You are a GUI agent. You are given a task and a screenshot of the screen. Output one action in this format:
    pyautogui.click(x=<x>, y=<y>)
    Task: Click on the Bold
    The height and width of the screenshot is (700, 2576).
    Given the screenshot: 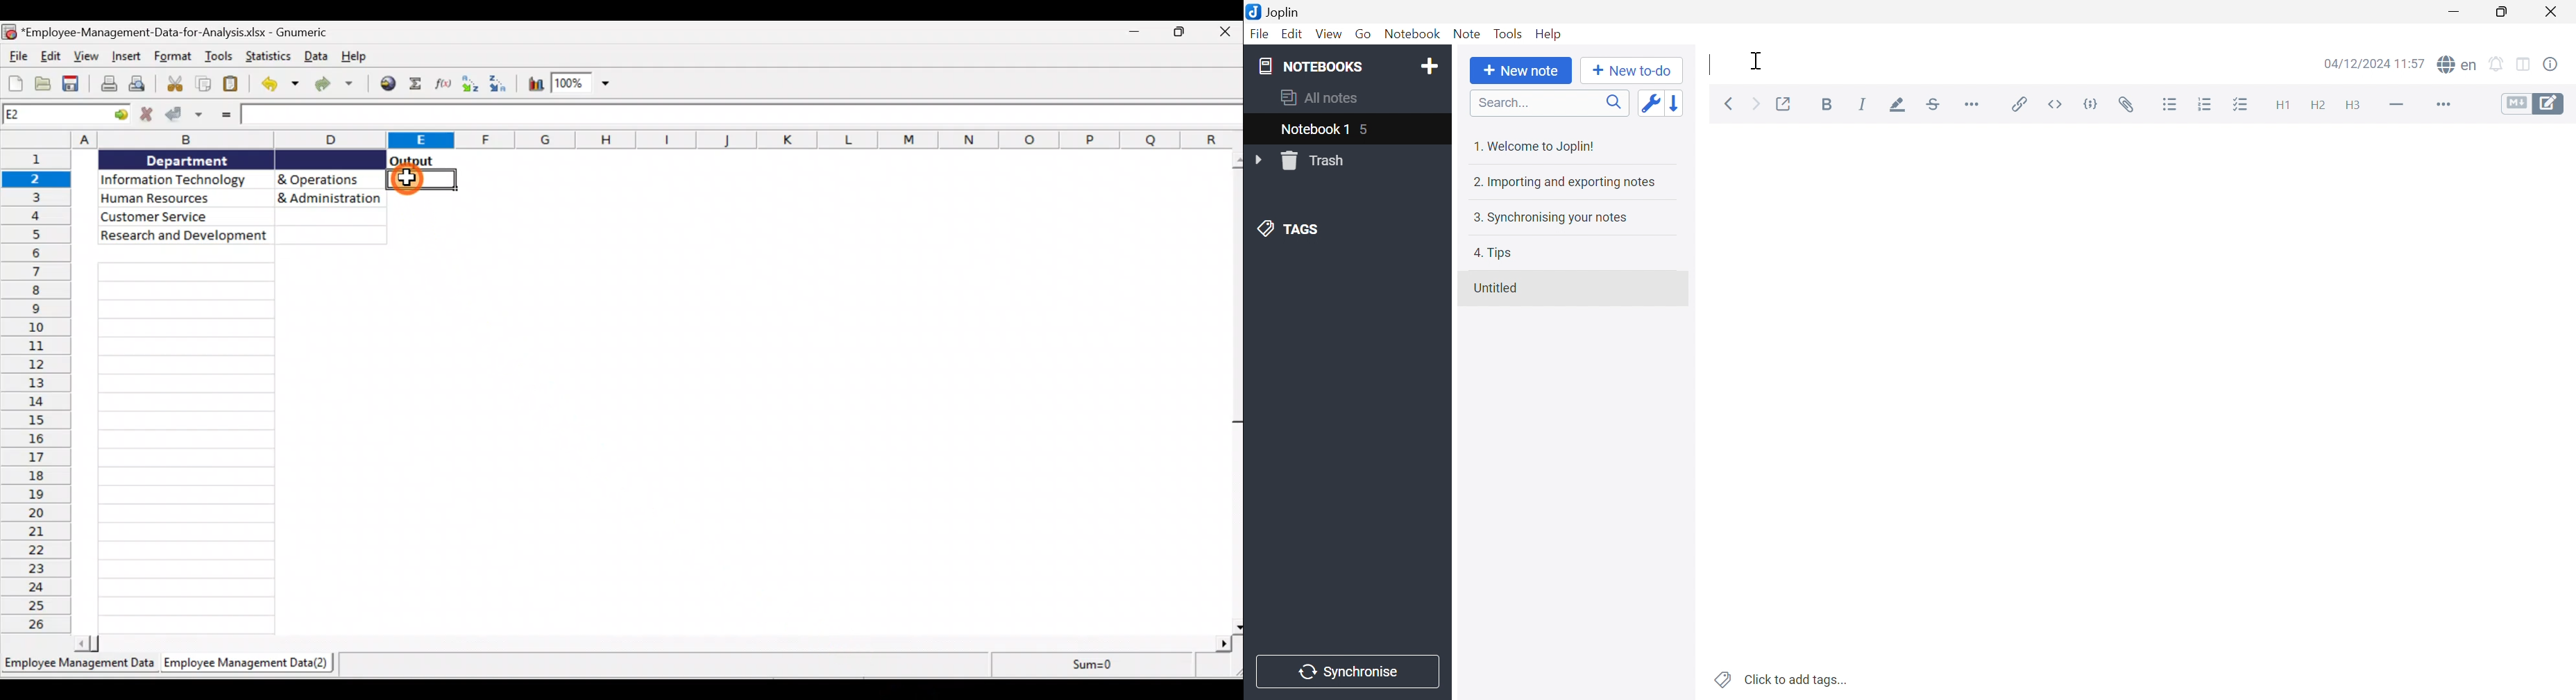 What is the action you would take?
    pyautogui.click(x=1827, y=104)
    